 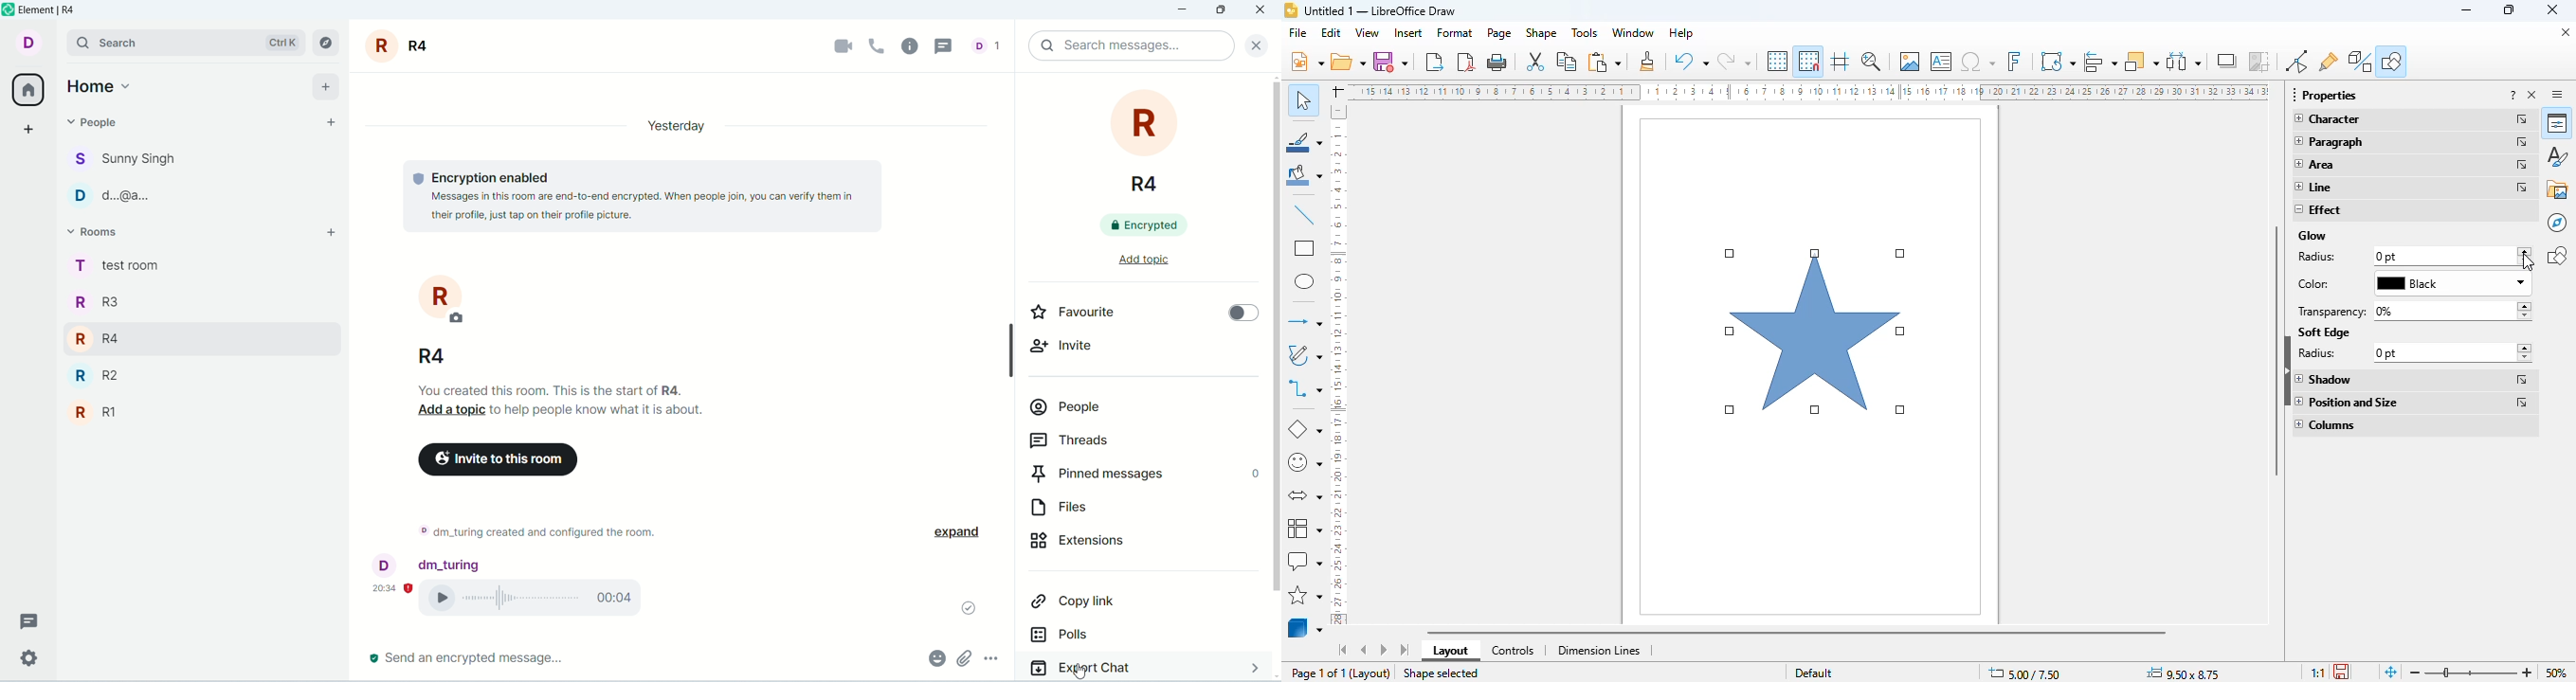 I want to click on cut, so click(x=1534, y=61).